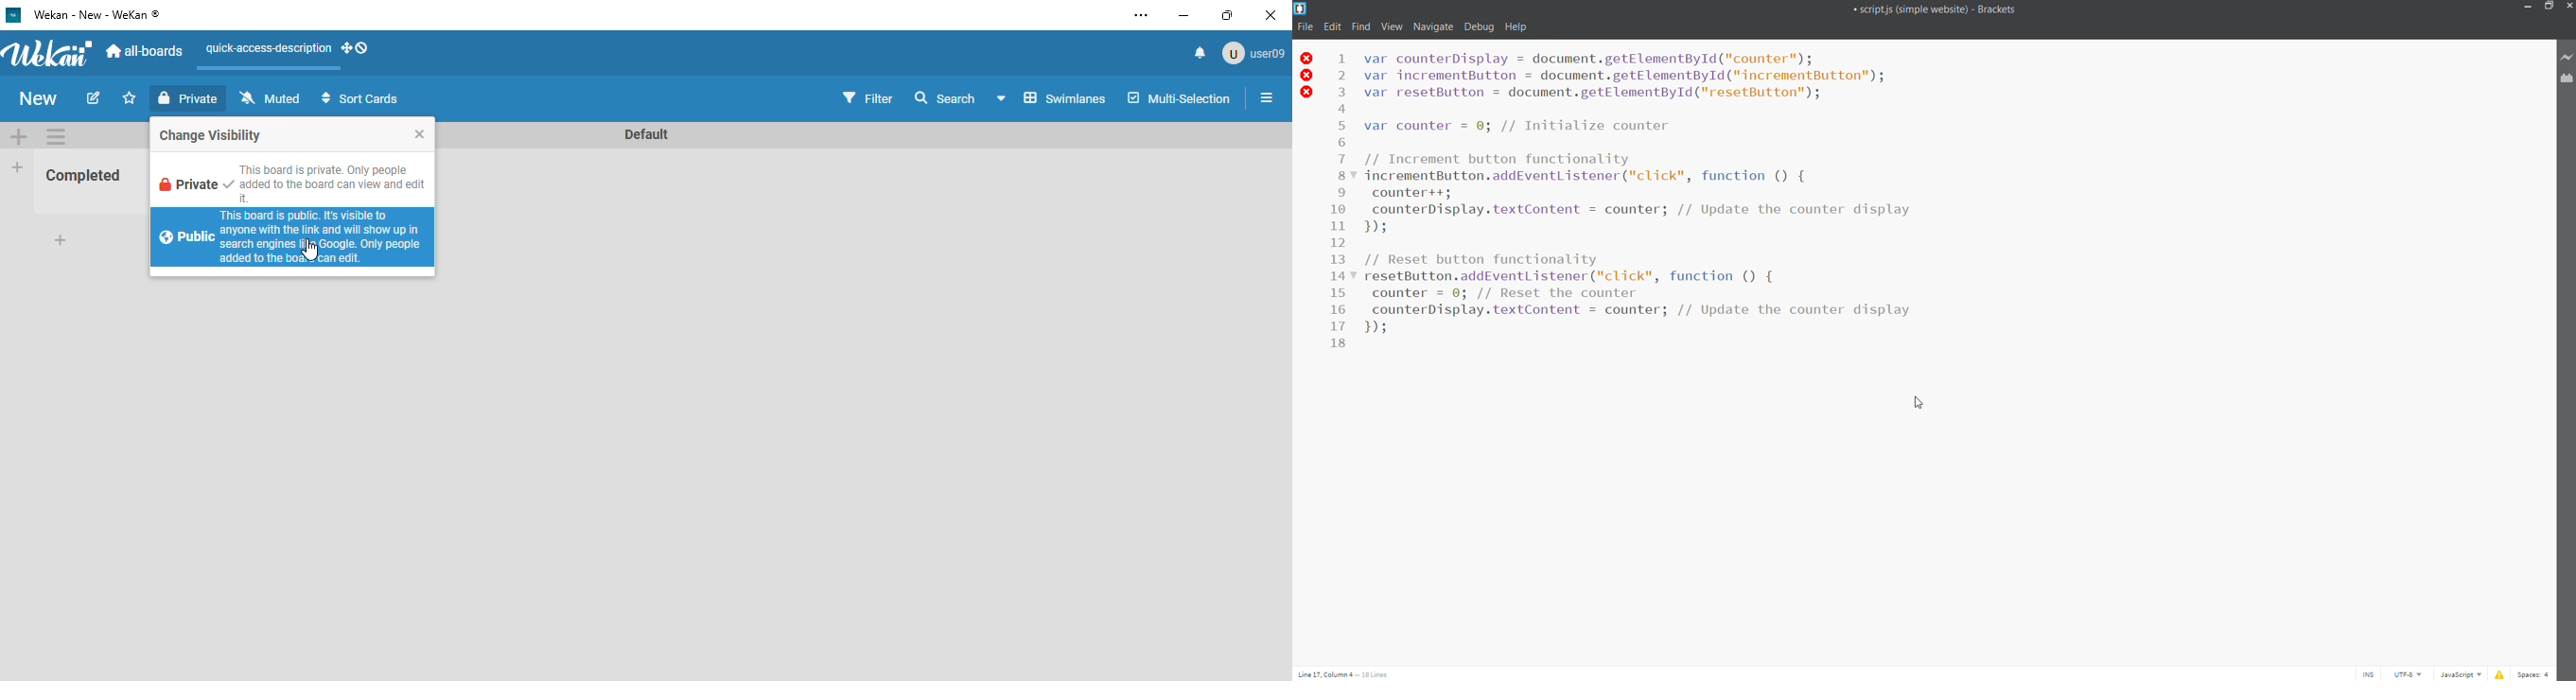 The width and height of the screenshot is (2576, 700). What do you see at coordinates (210, 134) in the screenshot?
I see `change visibility` at bounding box center [210, 134].